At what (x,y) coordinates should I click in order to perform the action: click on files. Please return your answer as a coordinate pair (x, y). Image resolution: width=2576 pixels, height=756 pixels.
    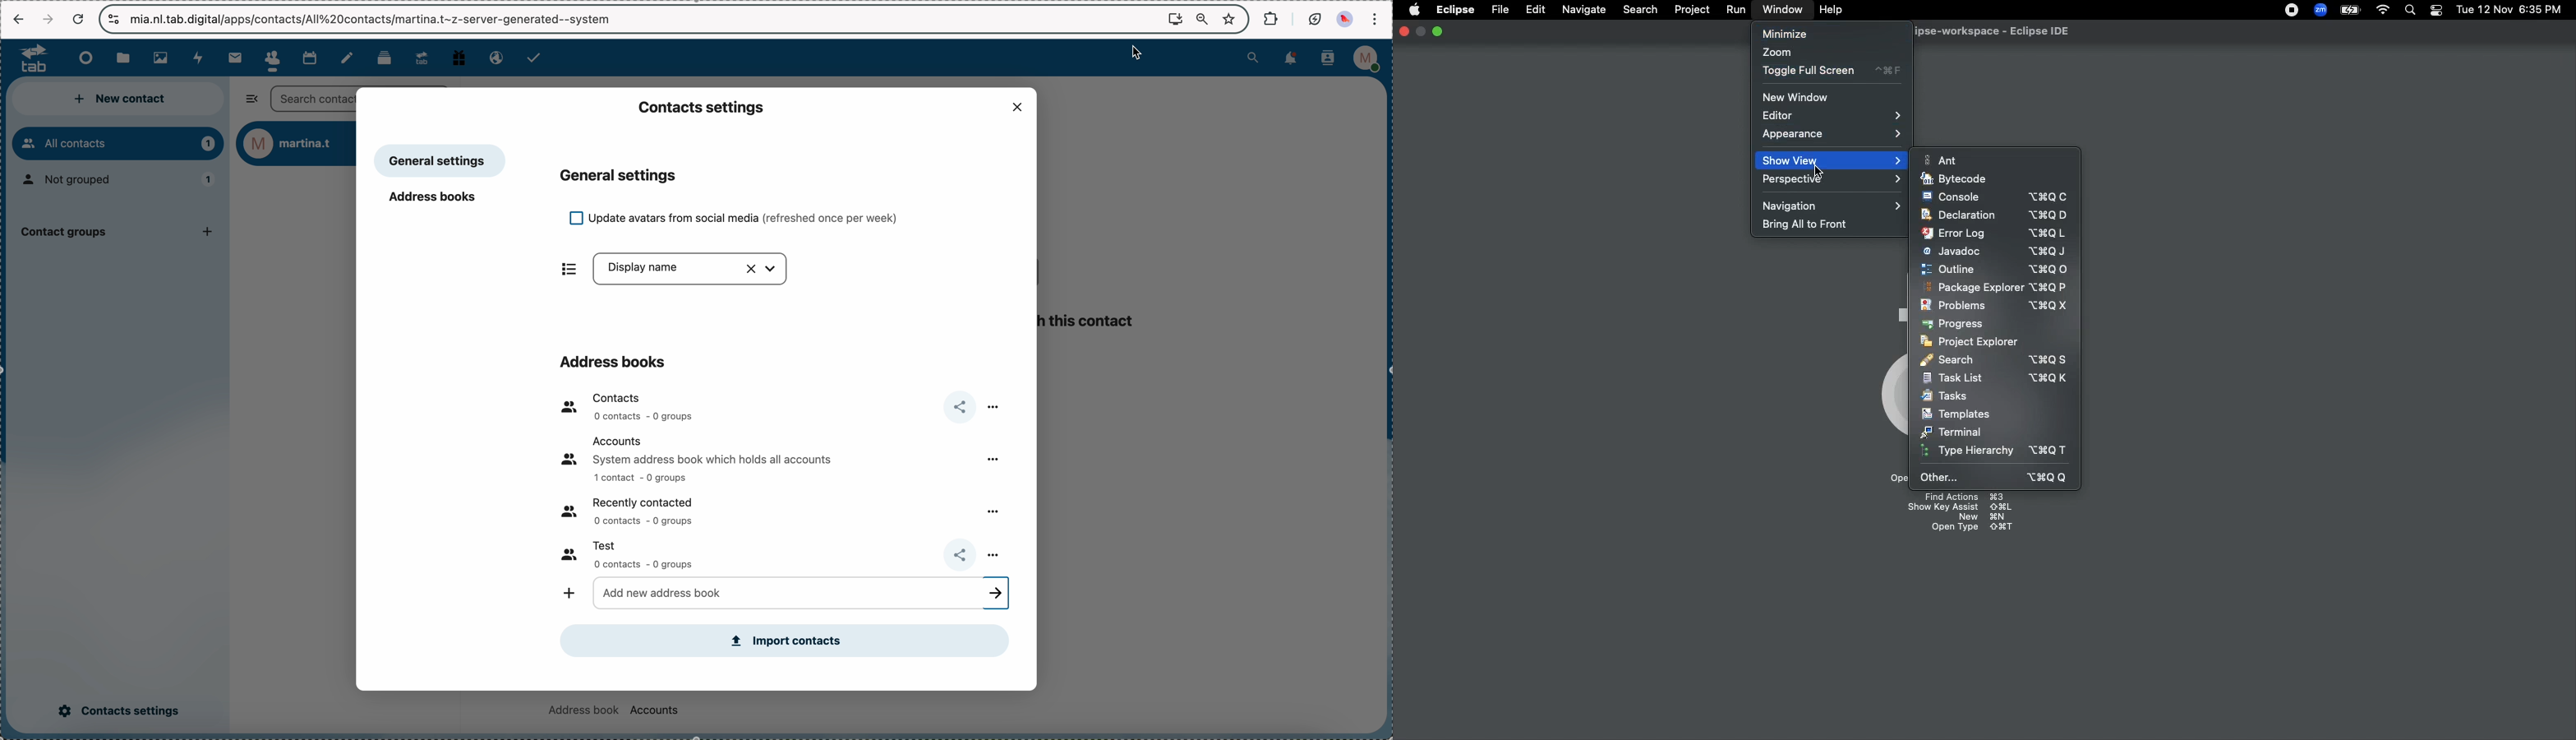
    Looking at the image, I should click on (125, 59).